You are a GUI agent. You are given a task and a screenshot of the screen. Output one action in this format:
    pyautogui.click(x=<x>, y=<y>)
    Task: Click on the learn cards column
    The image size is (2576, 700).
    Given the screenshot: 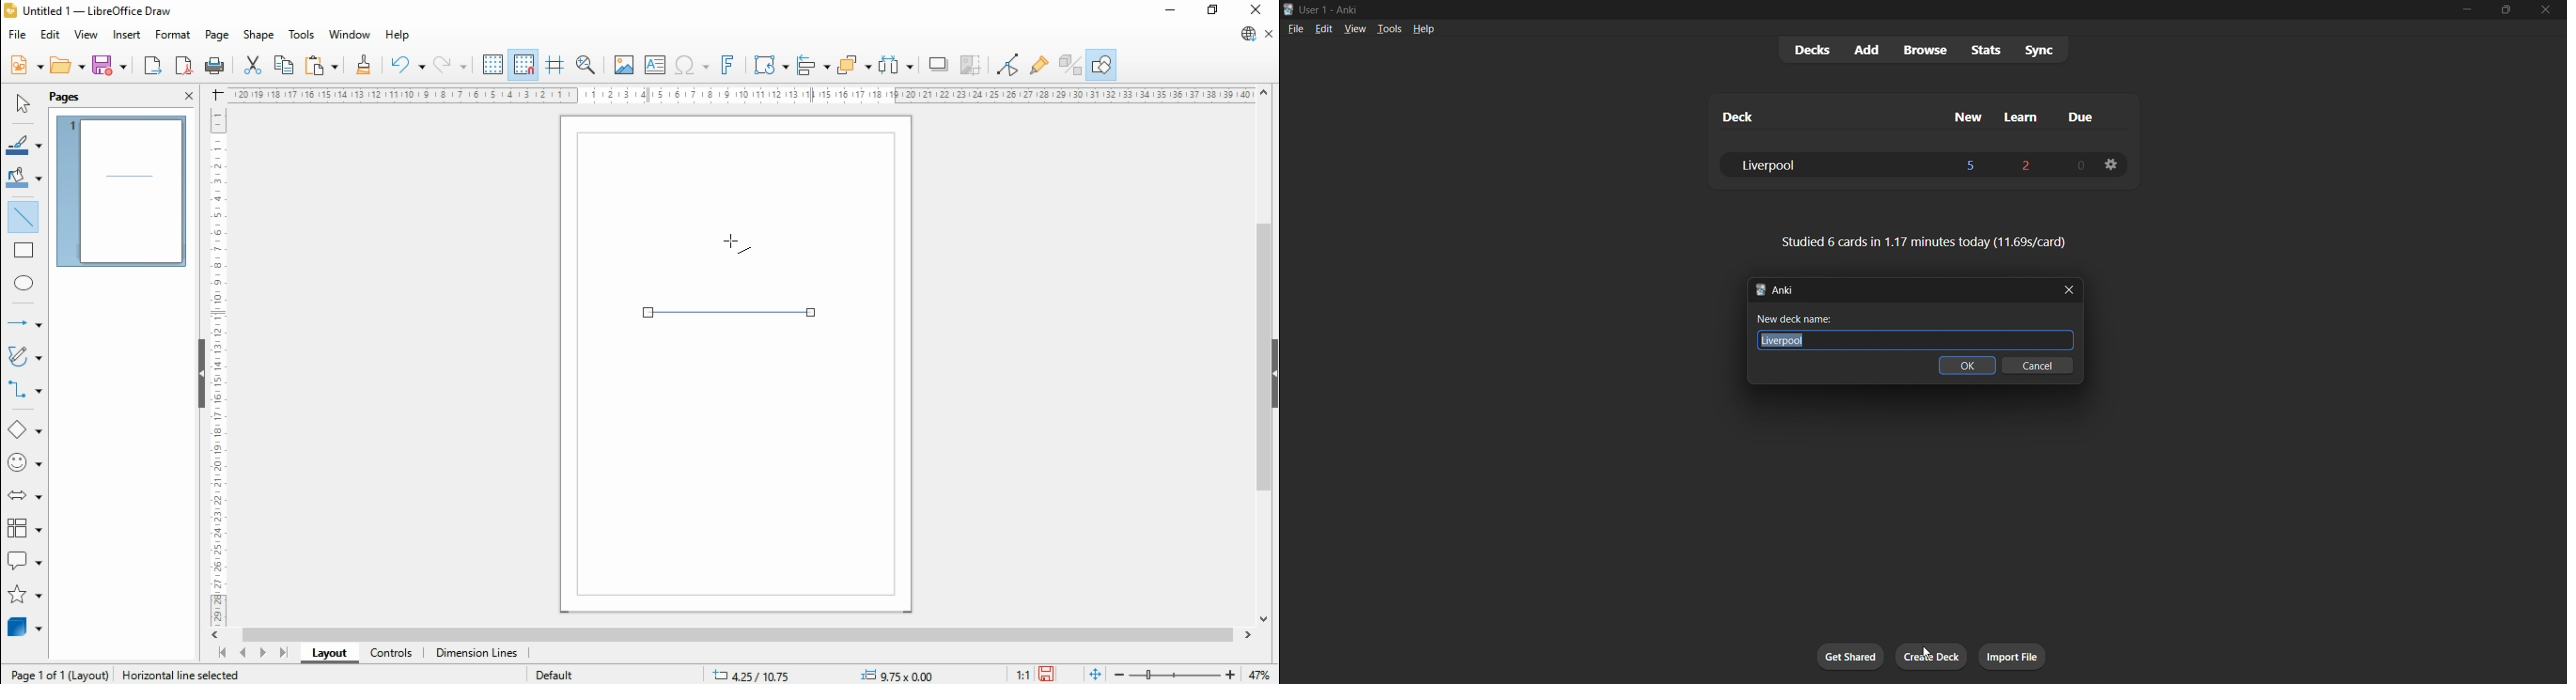 What is the action you would take?
    pyautogui.click(x=2030, y=118)
    